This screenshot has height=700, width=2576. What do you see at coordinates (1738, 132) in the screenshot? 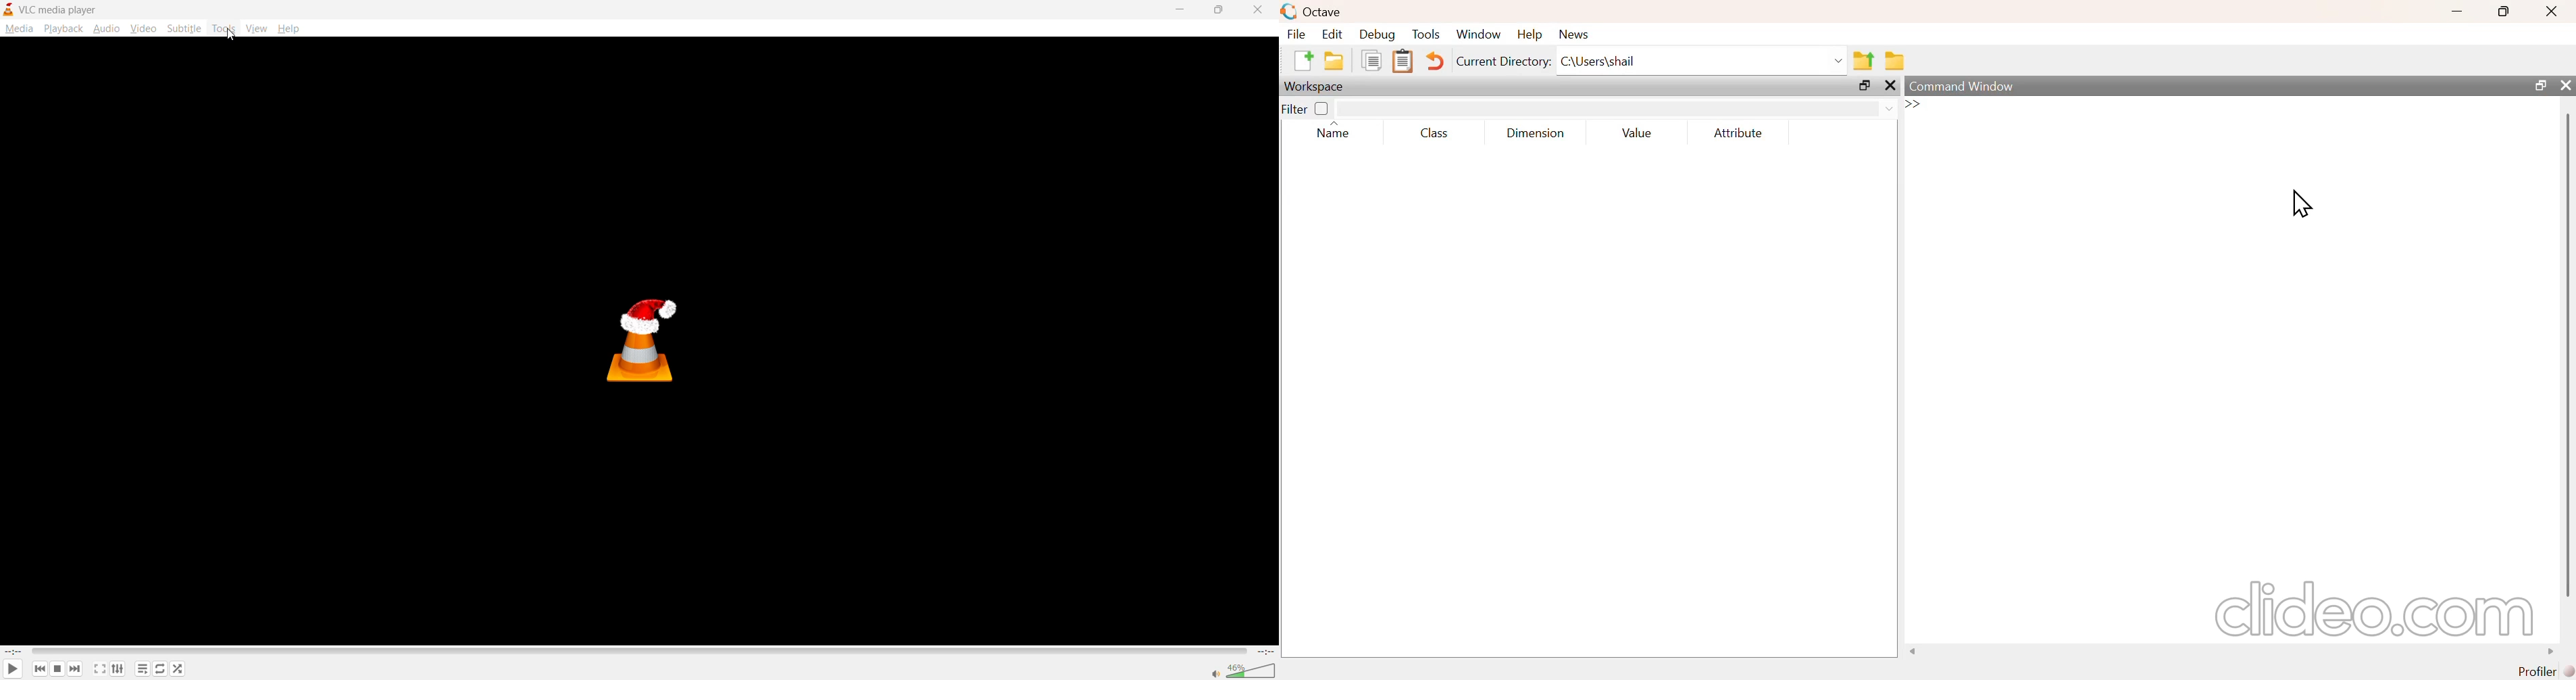
I see `attribute` at bounding box center [1738, 132].